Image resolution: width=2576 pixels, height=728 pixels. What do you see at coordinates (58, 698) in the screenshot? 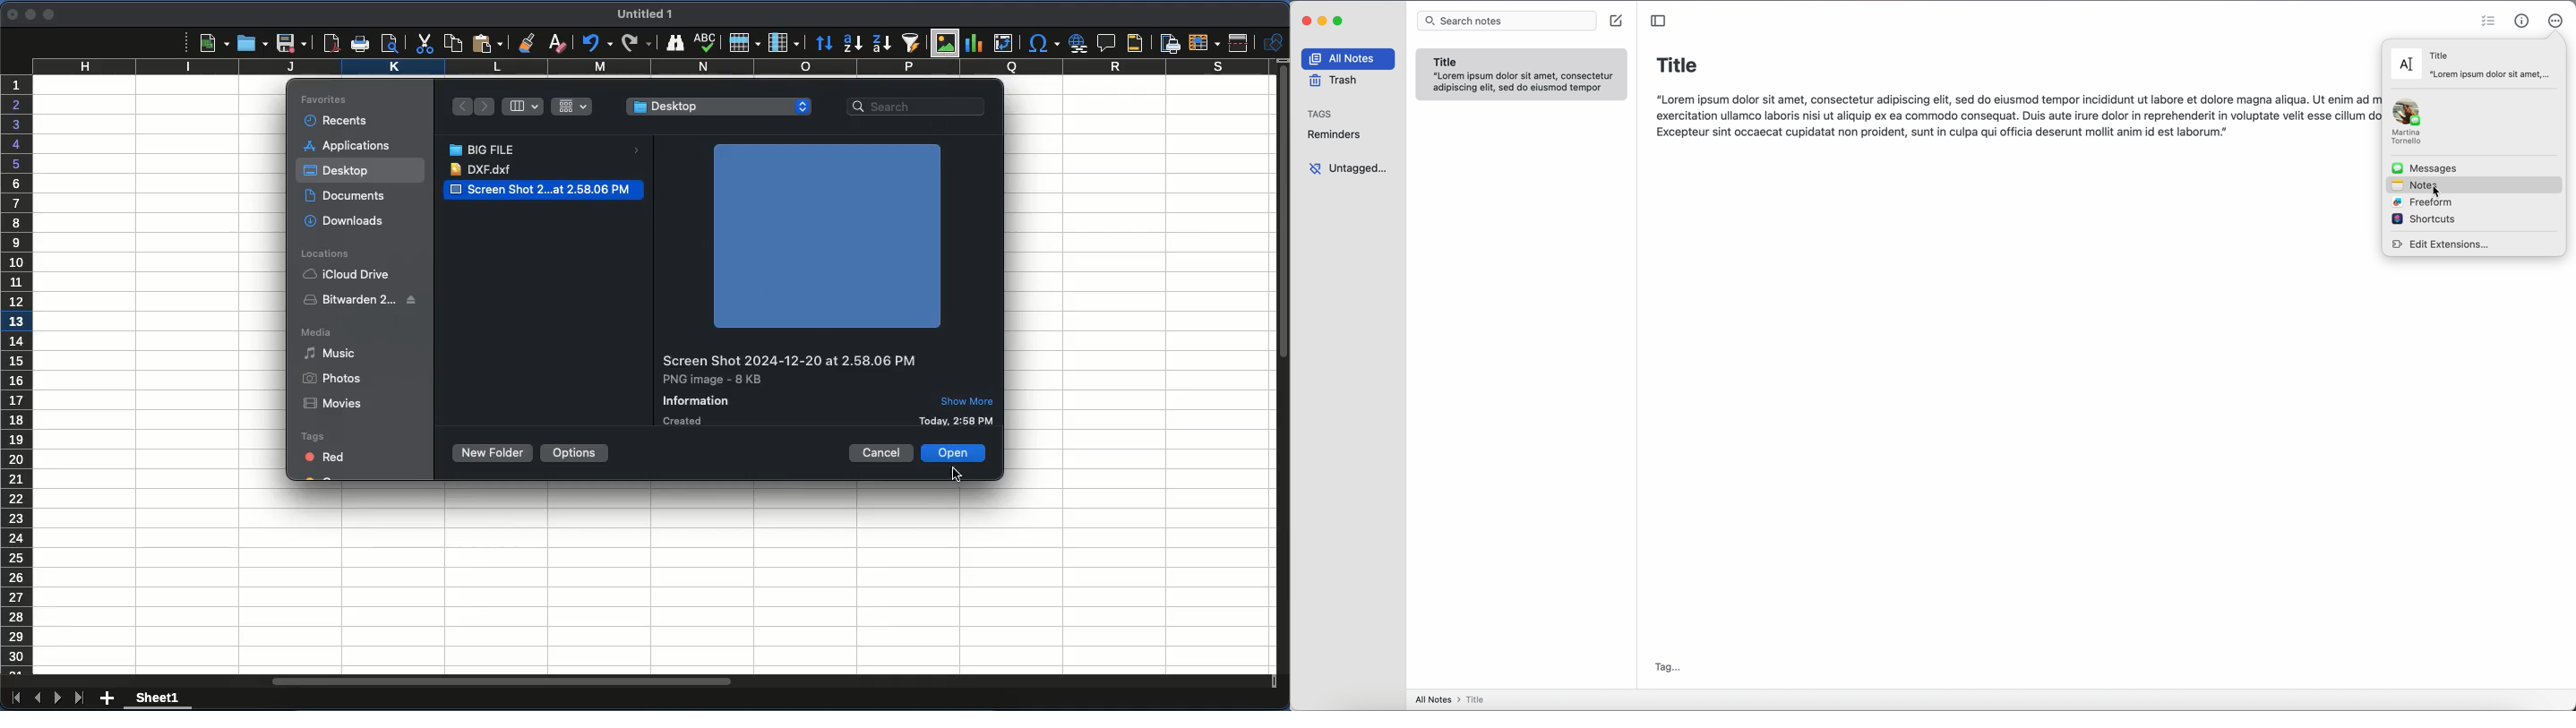
I see `next sheet` at bounding box center [58, 698].